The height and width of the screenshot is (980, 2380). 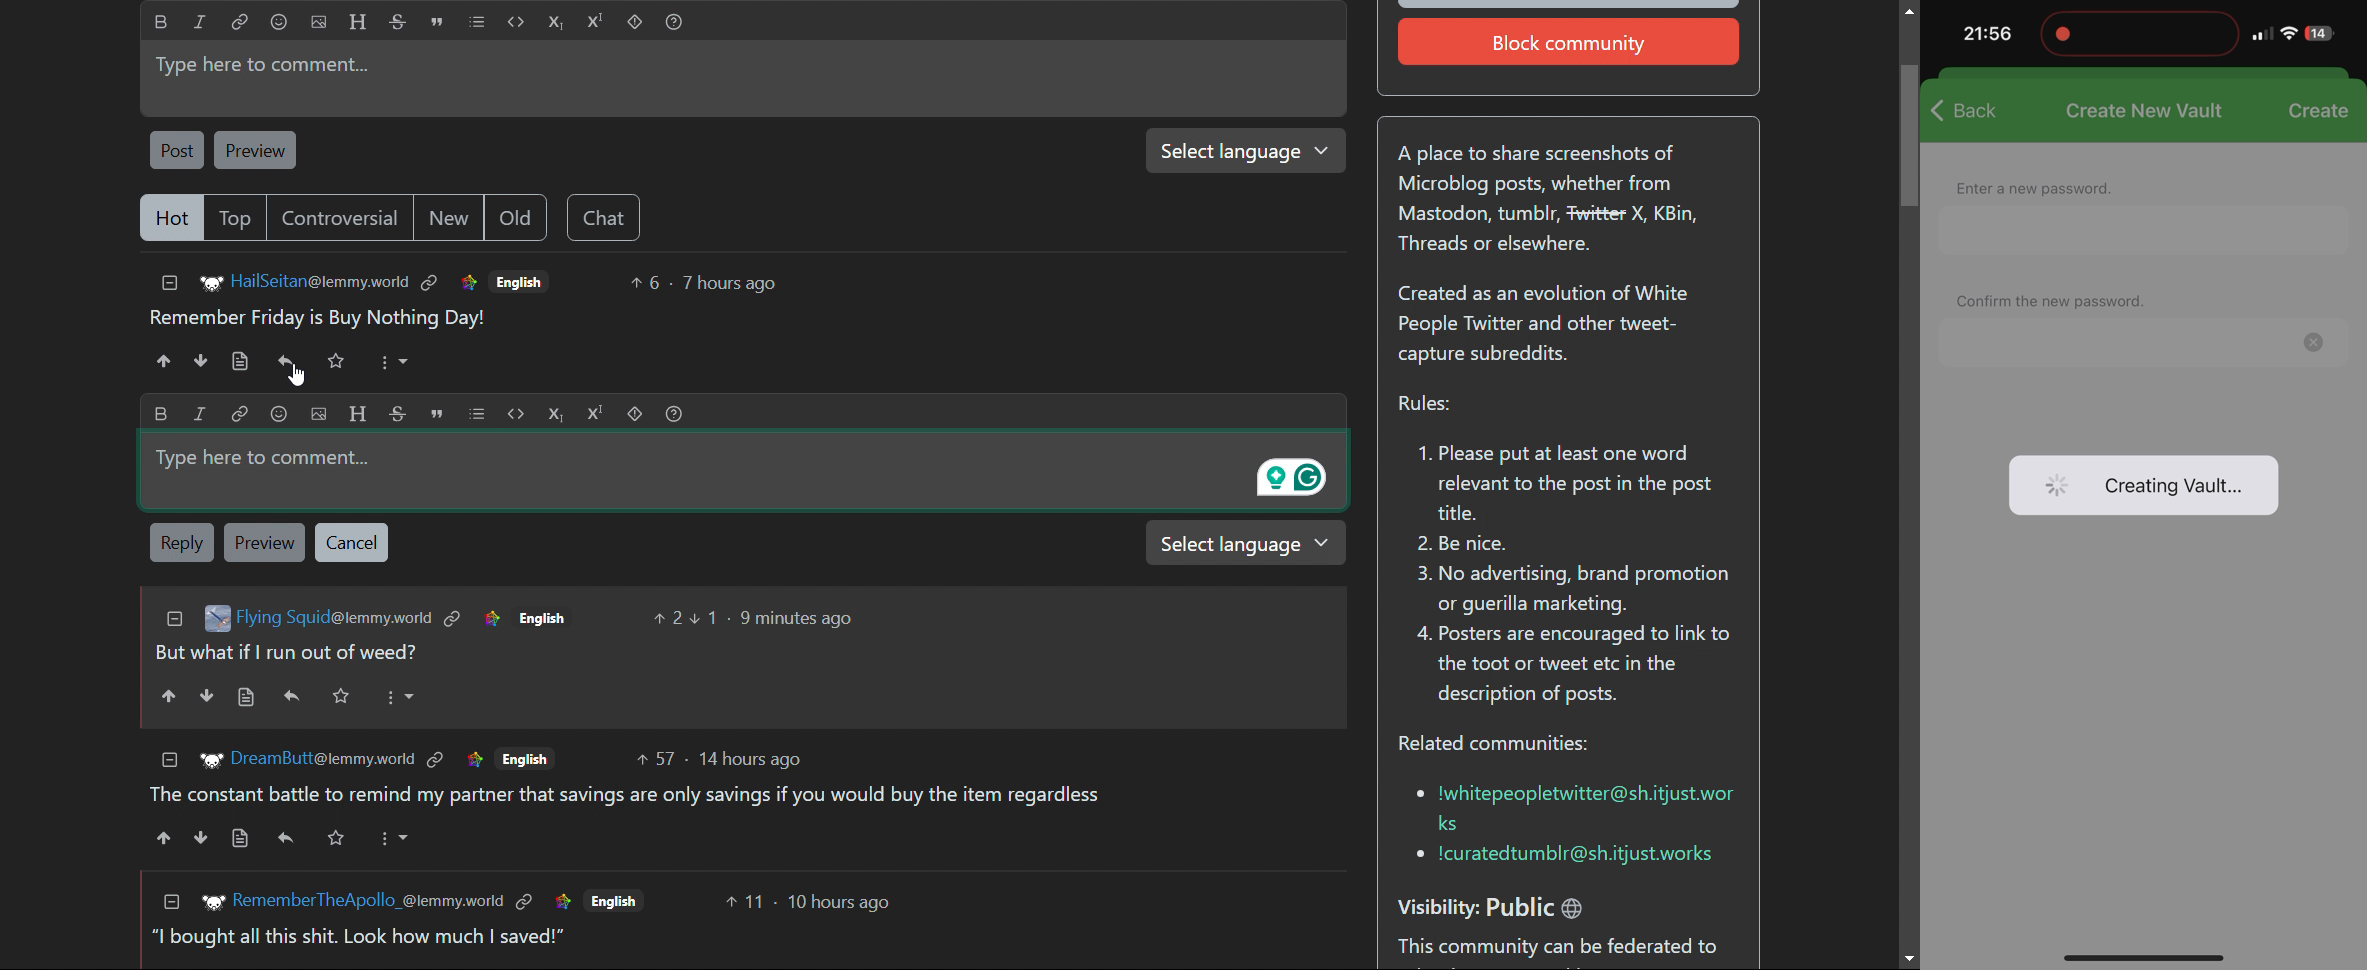 What do you see at coordinates (431, 283) in the screenshot?
I see `link` at bounding box center [431, 283].